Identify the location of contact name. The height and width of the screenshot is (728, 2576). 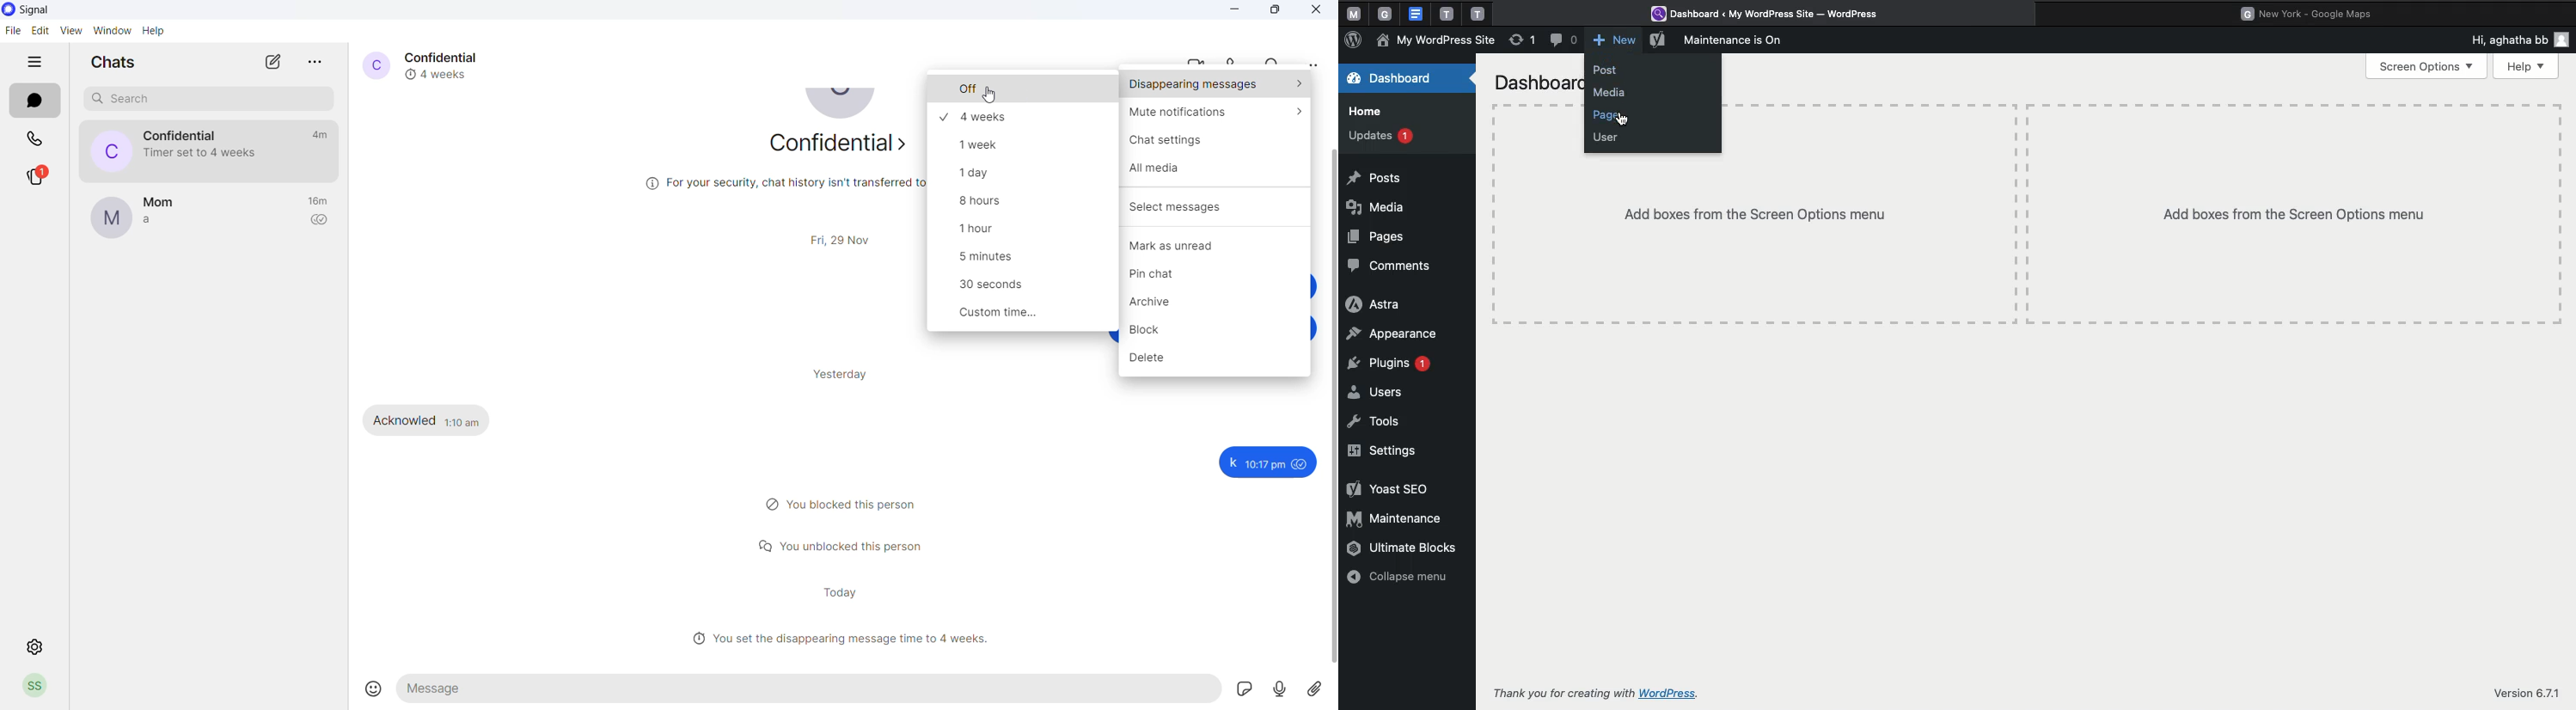
(448, 56).